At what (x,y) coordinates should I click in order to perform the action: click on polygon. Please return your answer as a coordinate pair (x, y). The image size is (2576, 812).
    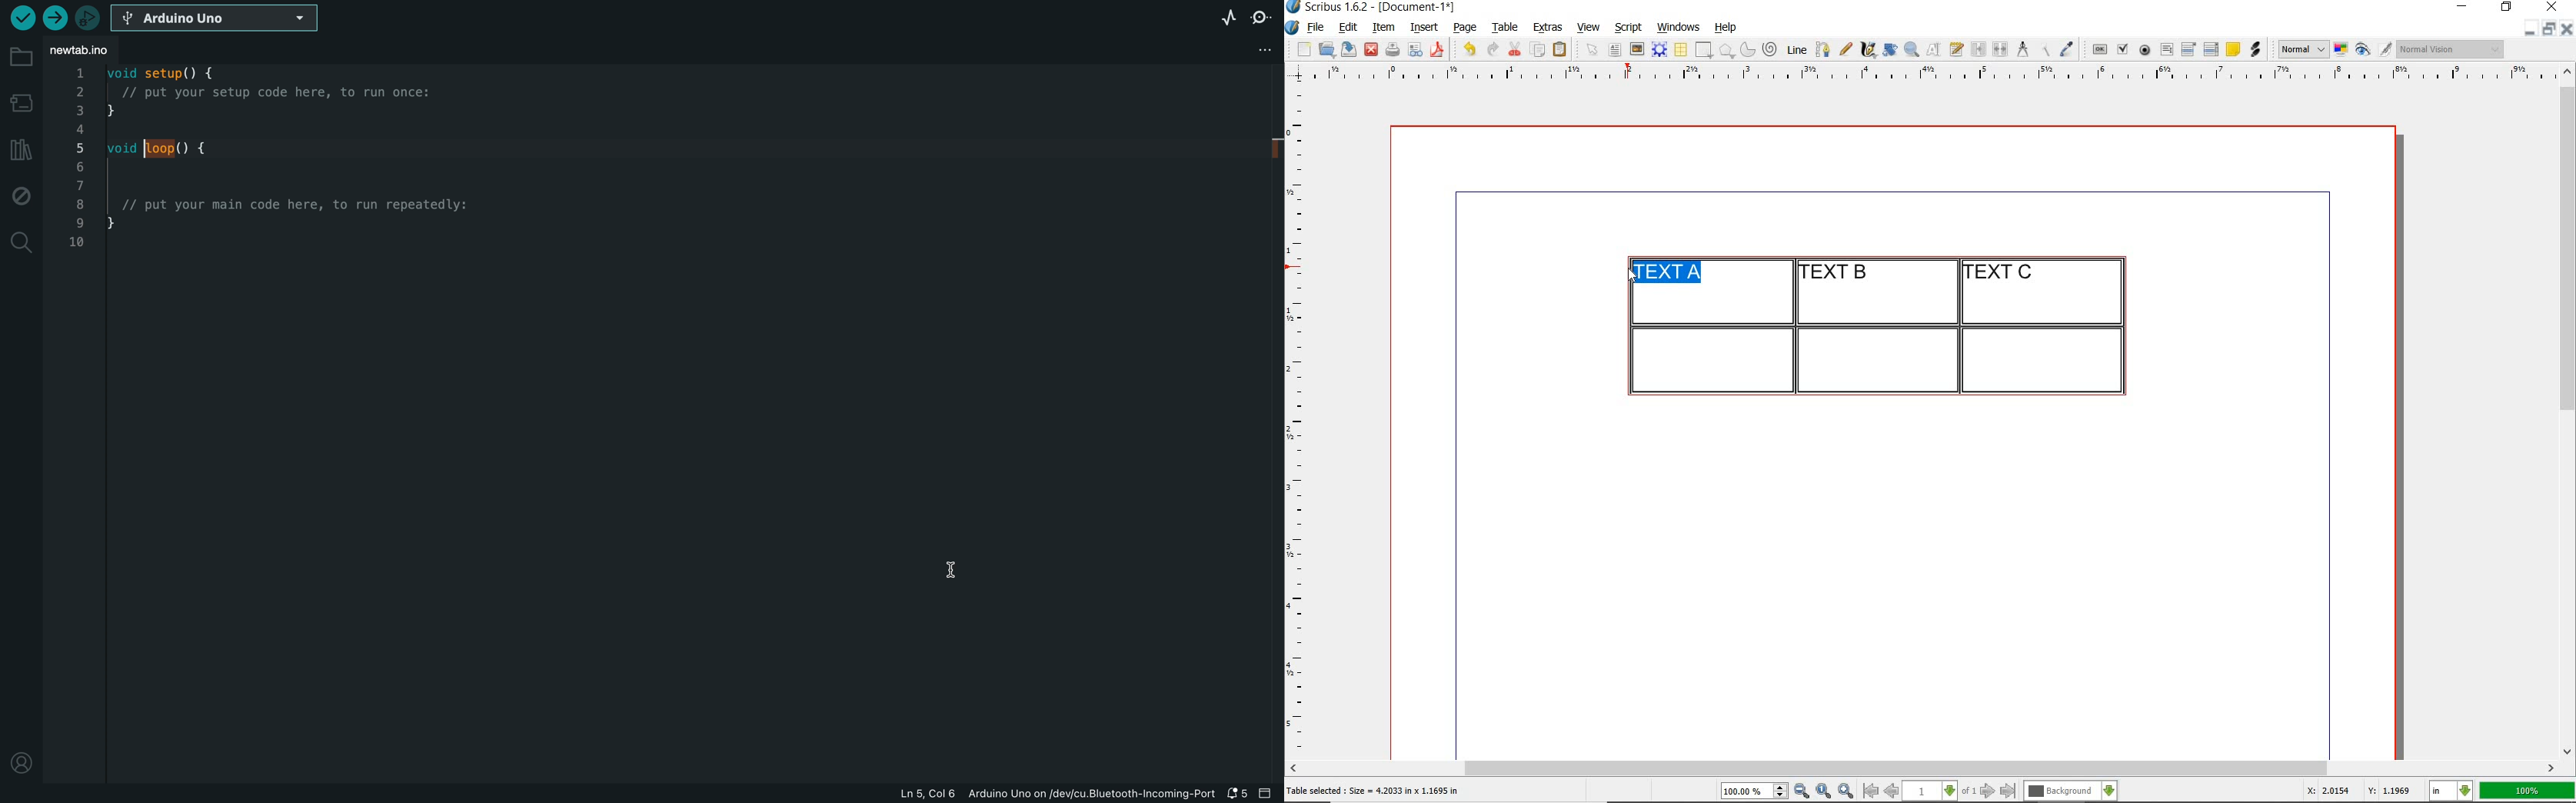
    Looking at the image, I should click on (1726, 50).